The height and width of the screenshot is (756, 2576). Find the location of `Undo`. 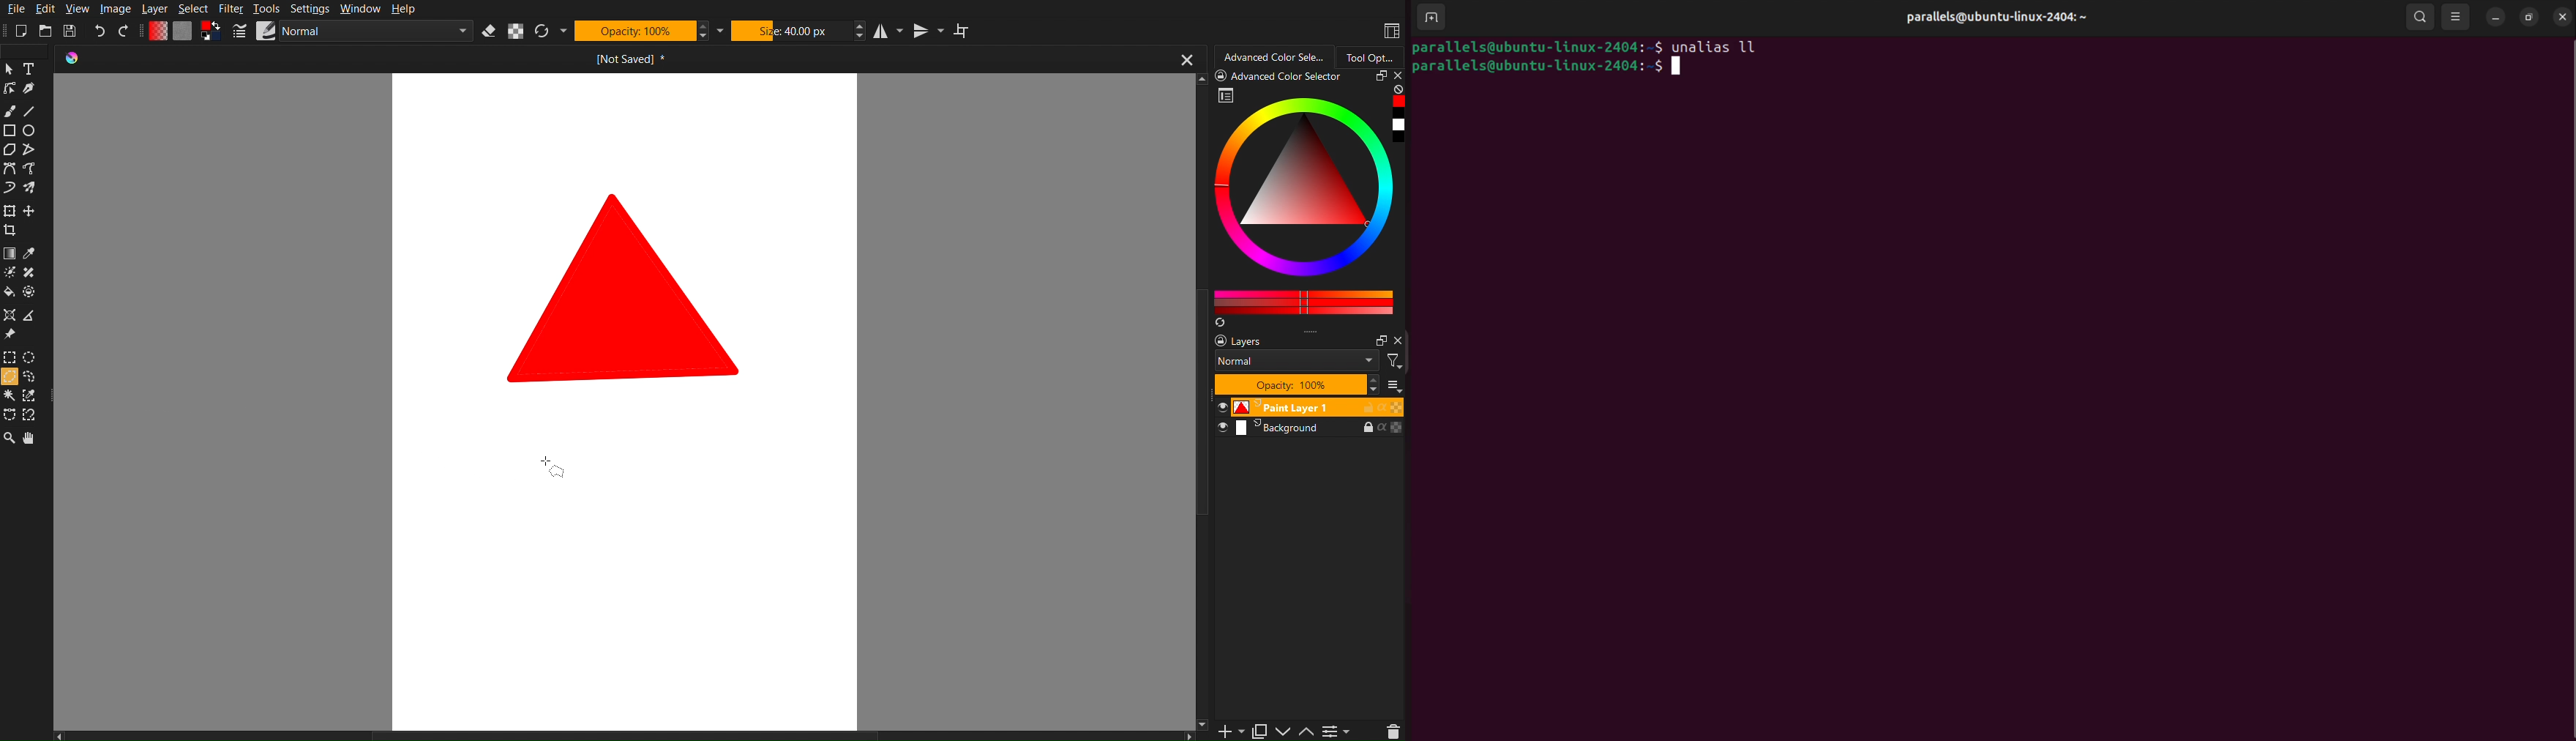

Undo is located at coordinates (99, 28).